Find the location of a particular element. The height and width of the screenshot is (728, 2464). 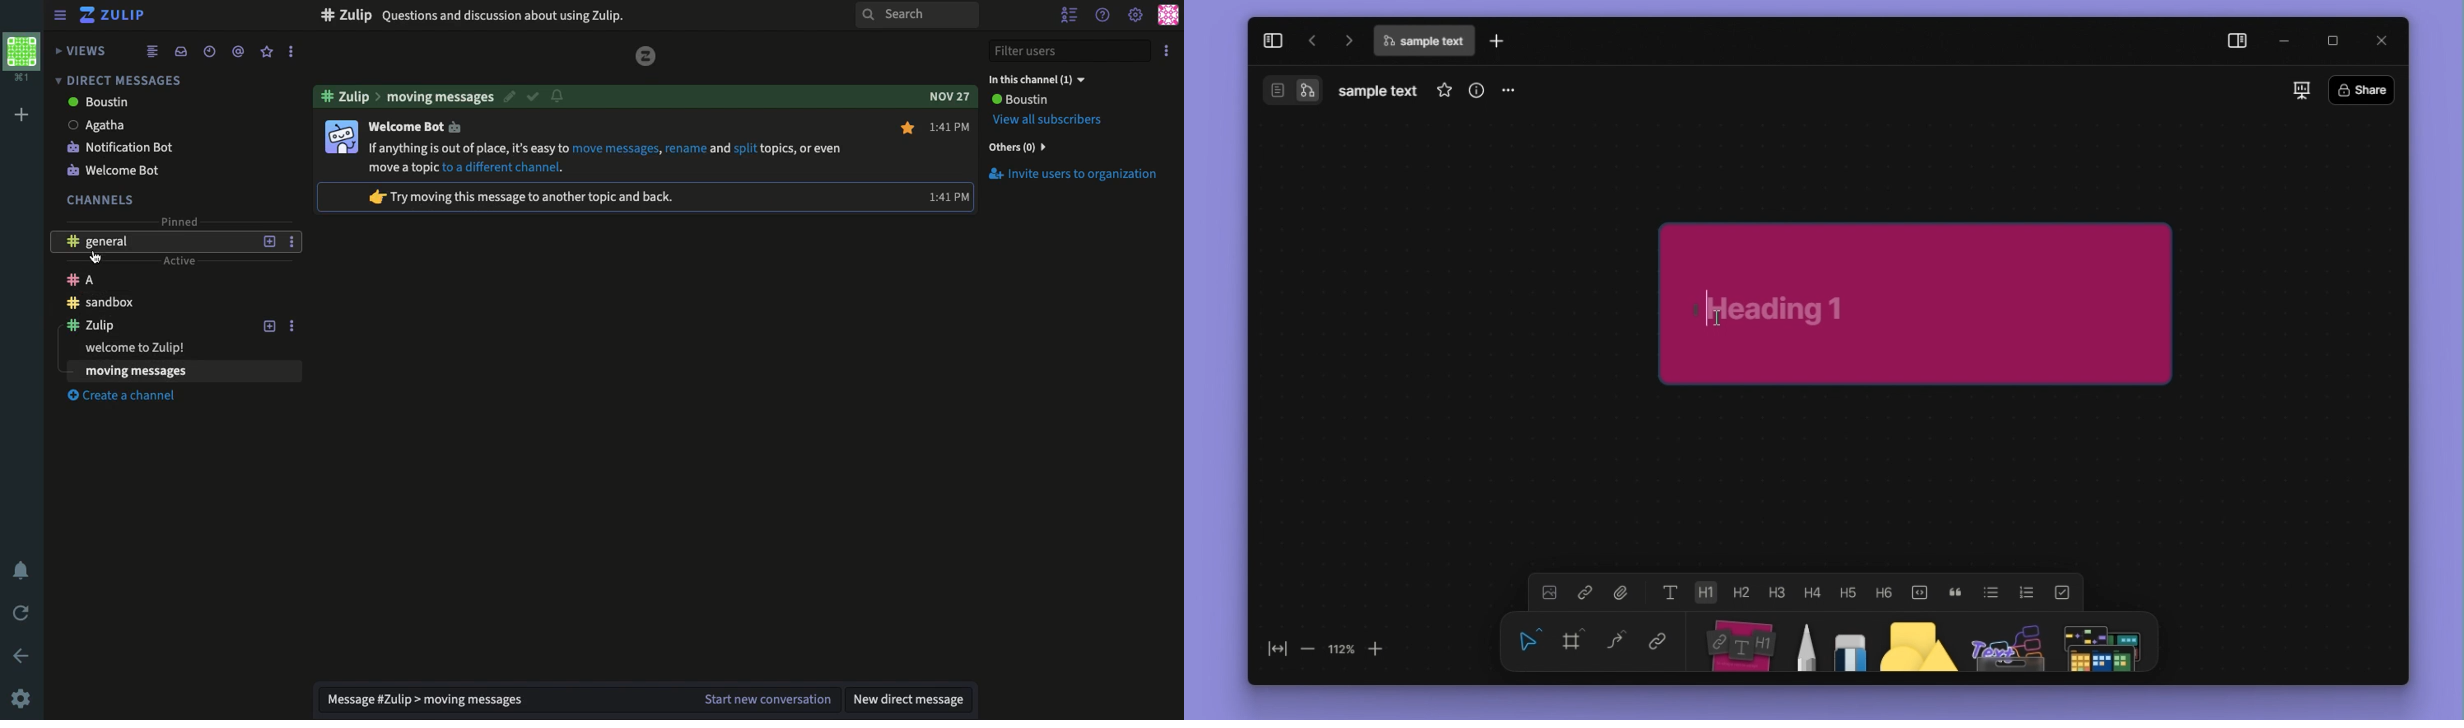

Favorite is located at coordinates (909, 129).